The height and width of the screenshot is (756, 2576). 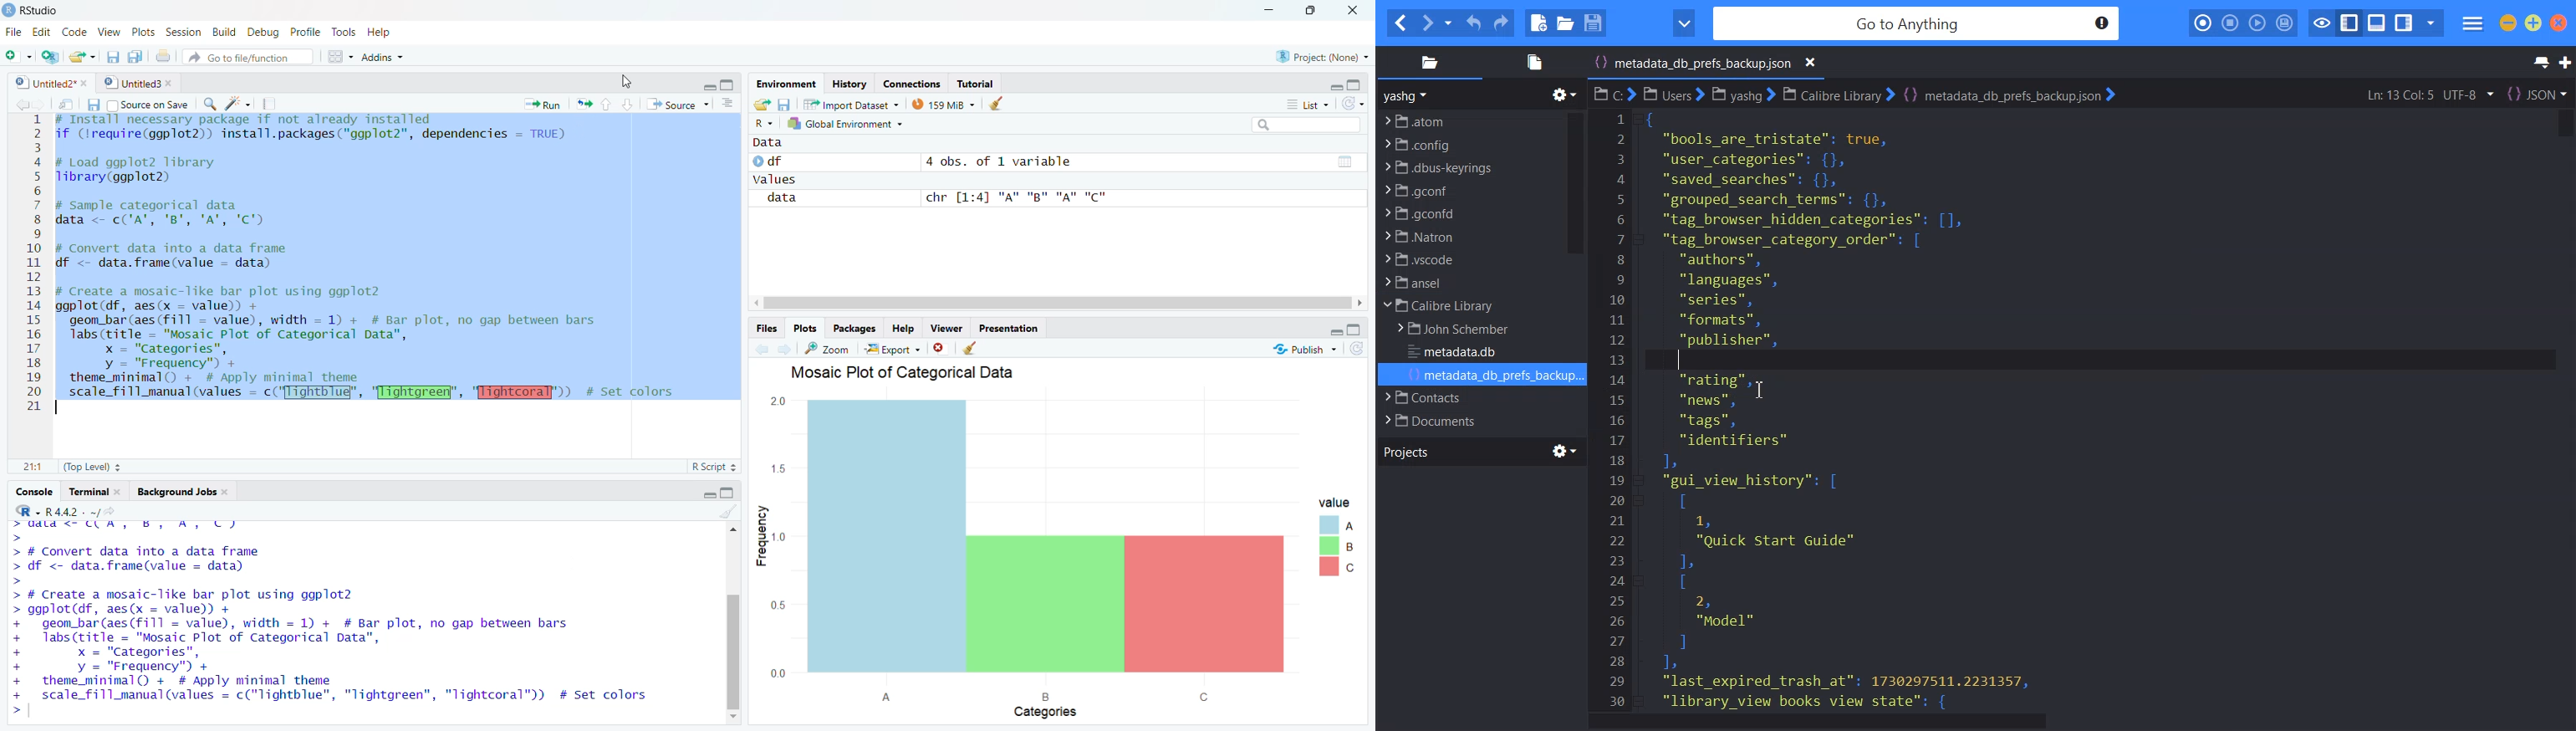 What do you see at coordinates (370, 350) in the screenshot?
I see `# Create a mosaic-like bar plot using ggplot2
ggplot (df, aes(x = value)) +
geom_bar (aes (fill = value), width = 1) + # Bar plot, no gap between bars
labs (title = "Mosaic Plot of Categorical Data",
x = "Categories",
y = "Frequency") +
theme_minimal() + # Apply minimal theme
| scale_fill_manual(values - c('(Tightblue", '[Tightoreen’, 'JHOAECOREN")) # Set colors` at bounding box center [370, 350].